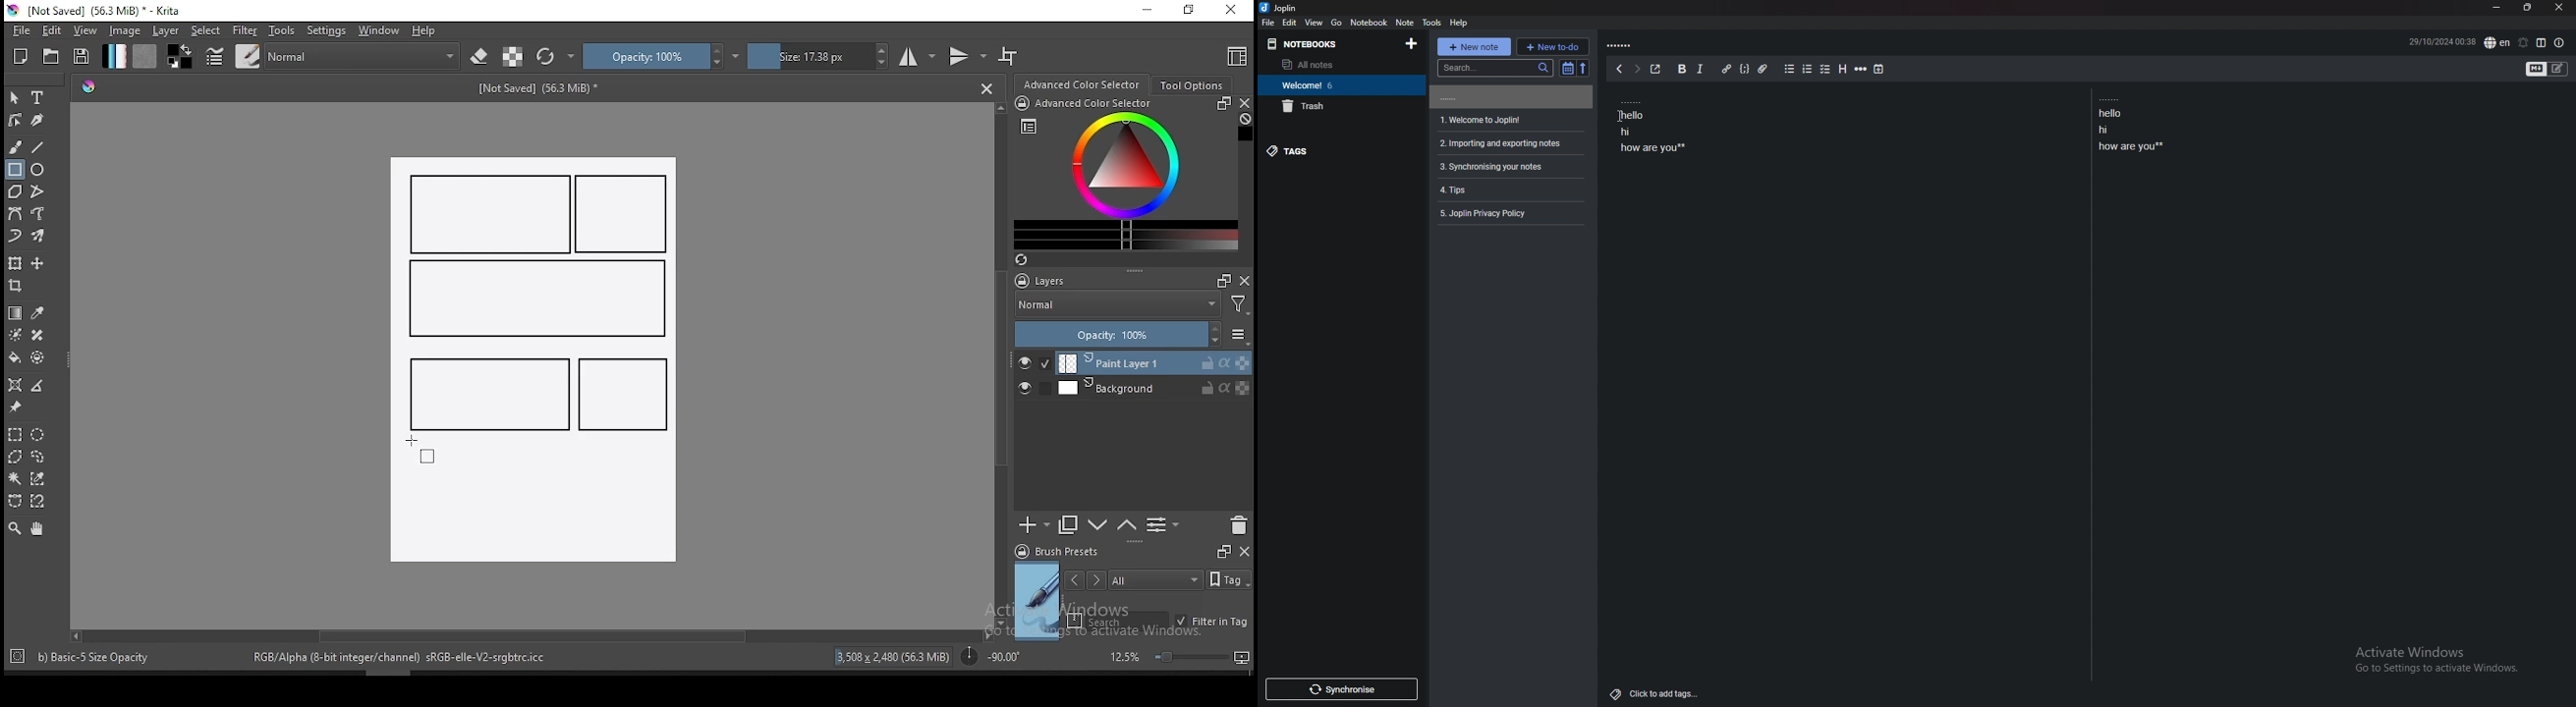 This screenshot has height=728, width=2576. I want to click on edit, so click(1291, 22).